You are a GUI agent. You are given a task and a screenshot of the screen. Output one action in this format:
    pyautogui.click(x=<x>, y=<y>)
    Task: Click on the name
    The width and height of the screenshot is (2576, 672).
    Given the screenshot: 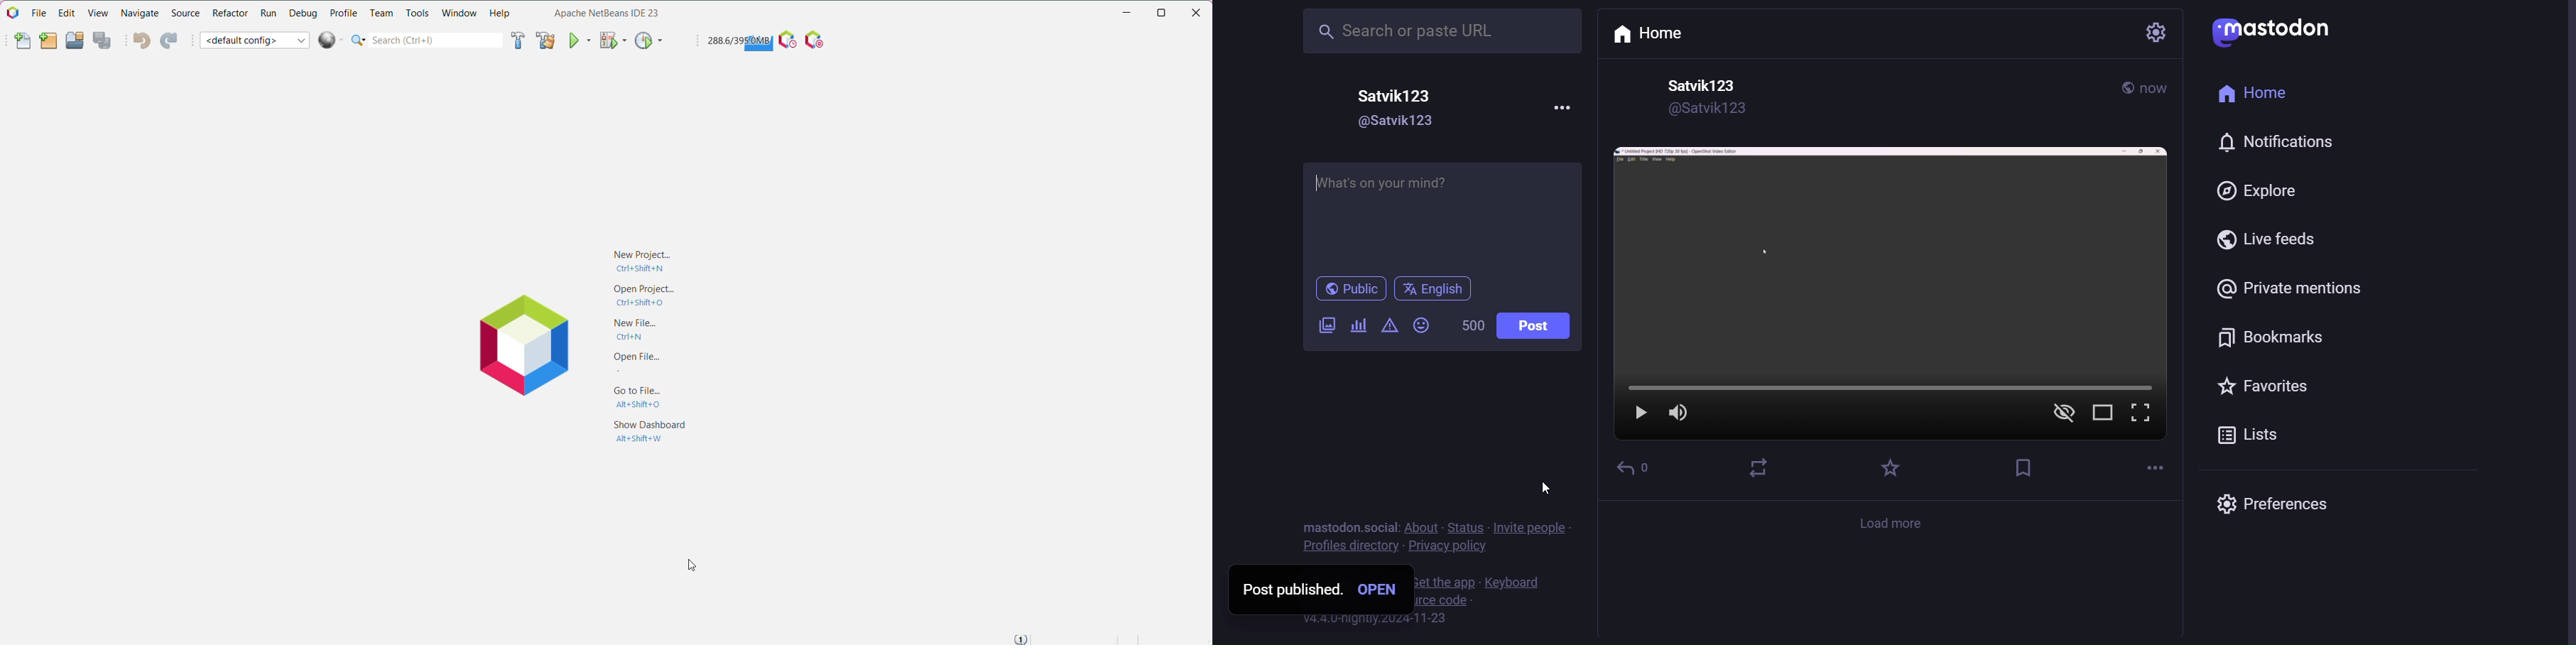 What is the action you would take?
    pyautogui.click(x=1699, y=85)
    